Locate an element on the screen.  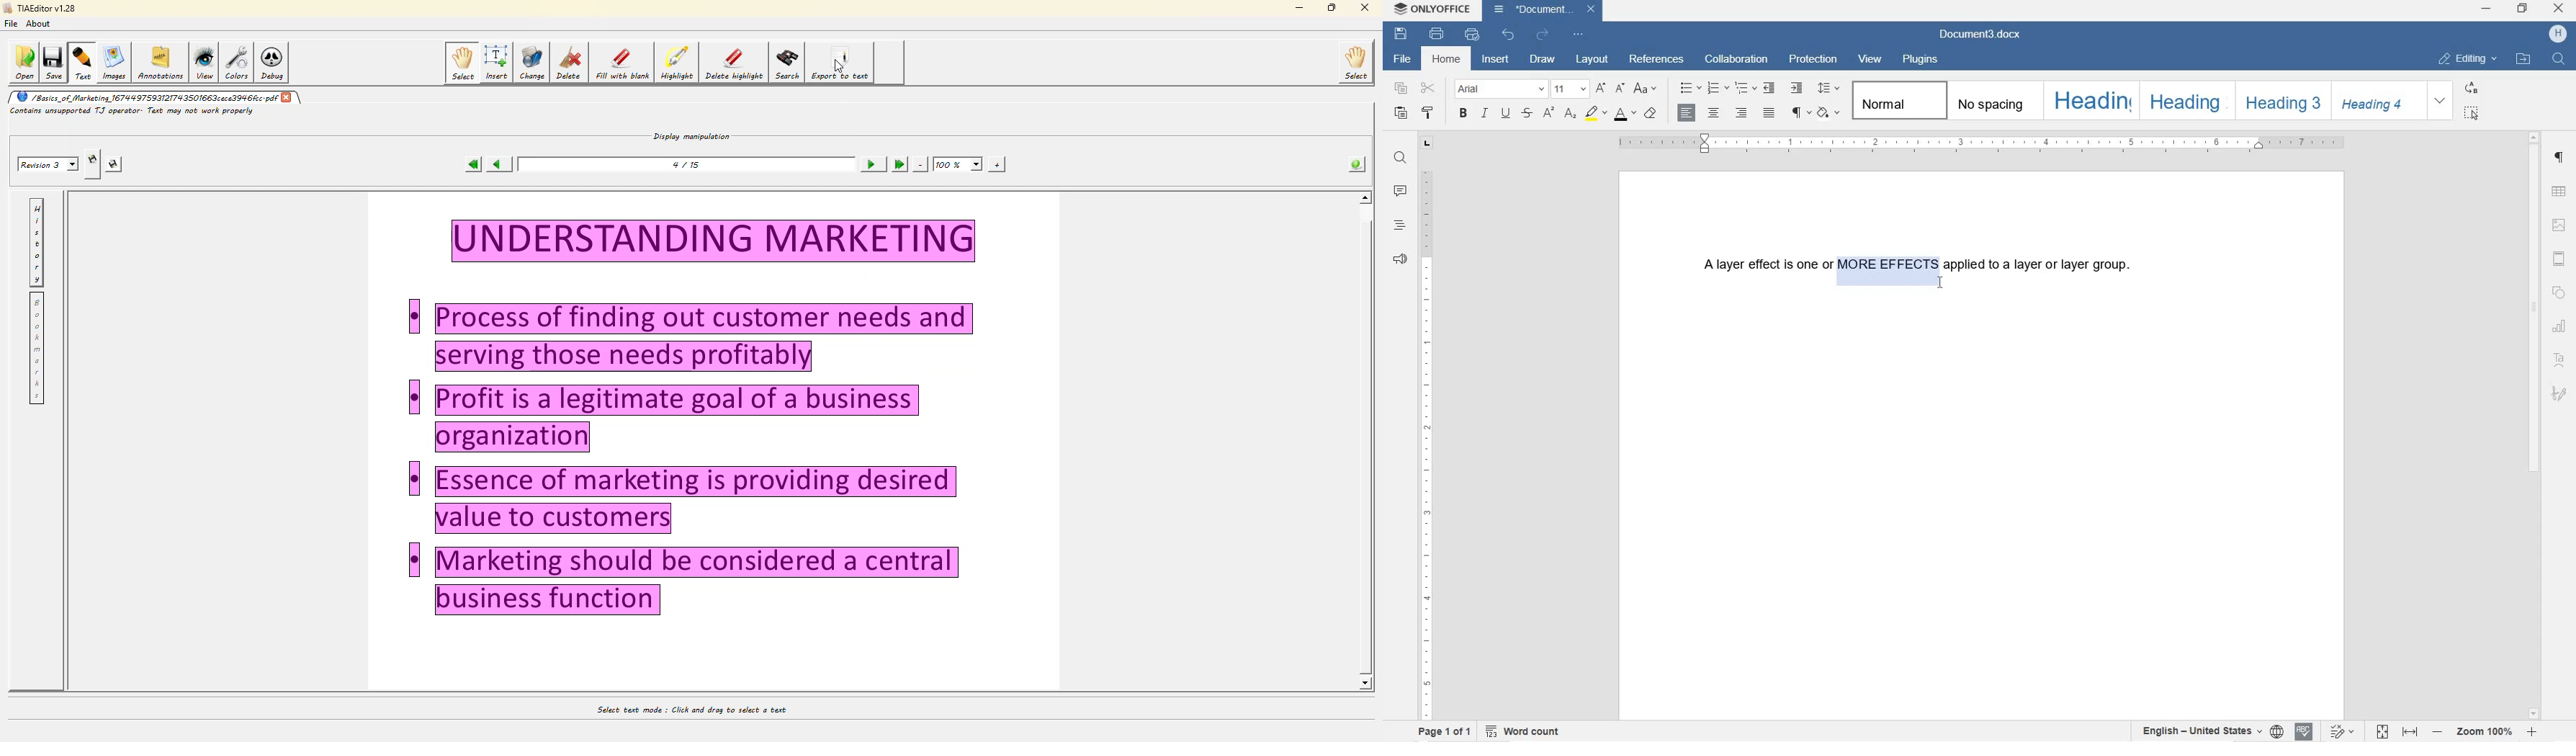
UNDERLINE is located at coordinates (1506, 114).